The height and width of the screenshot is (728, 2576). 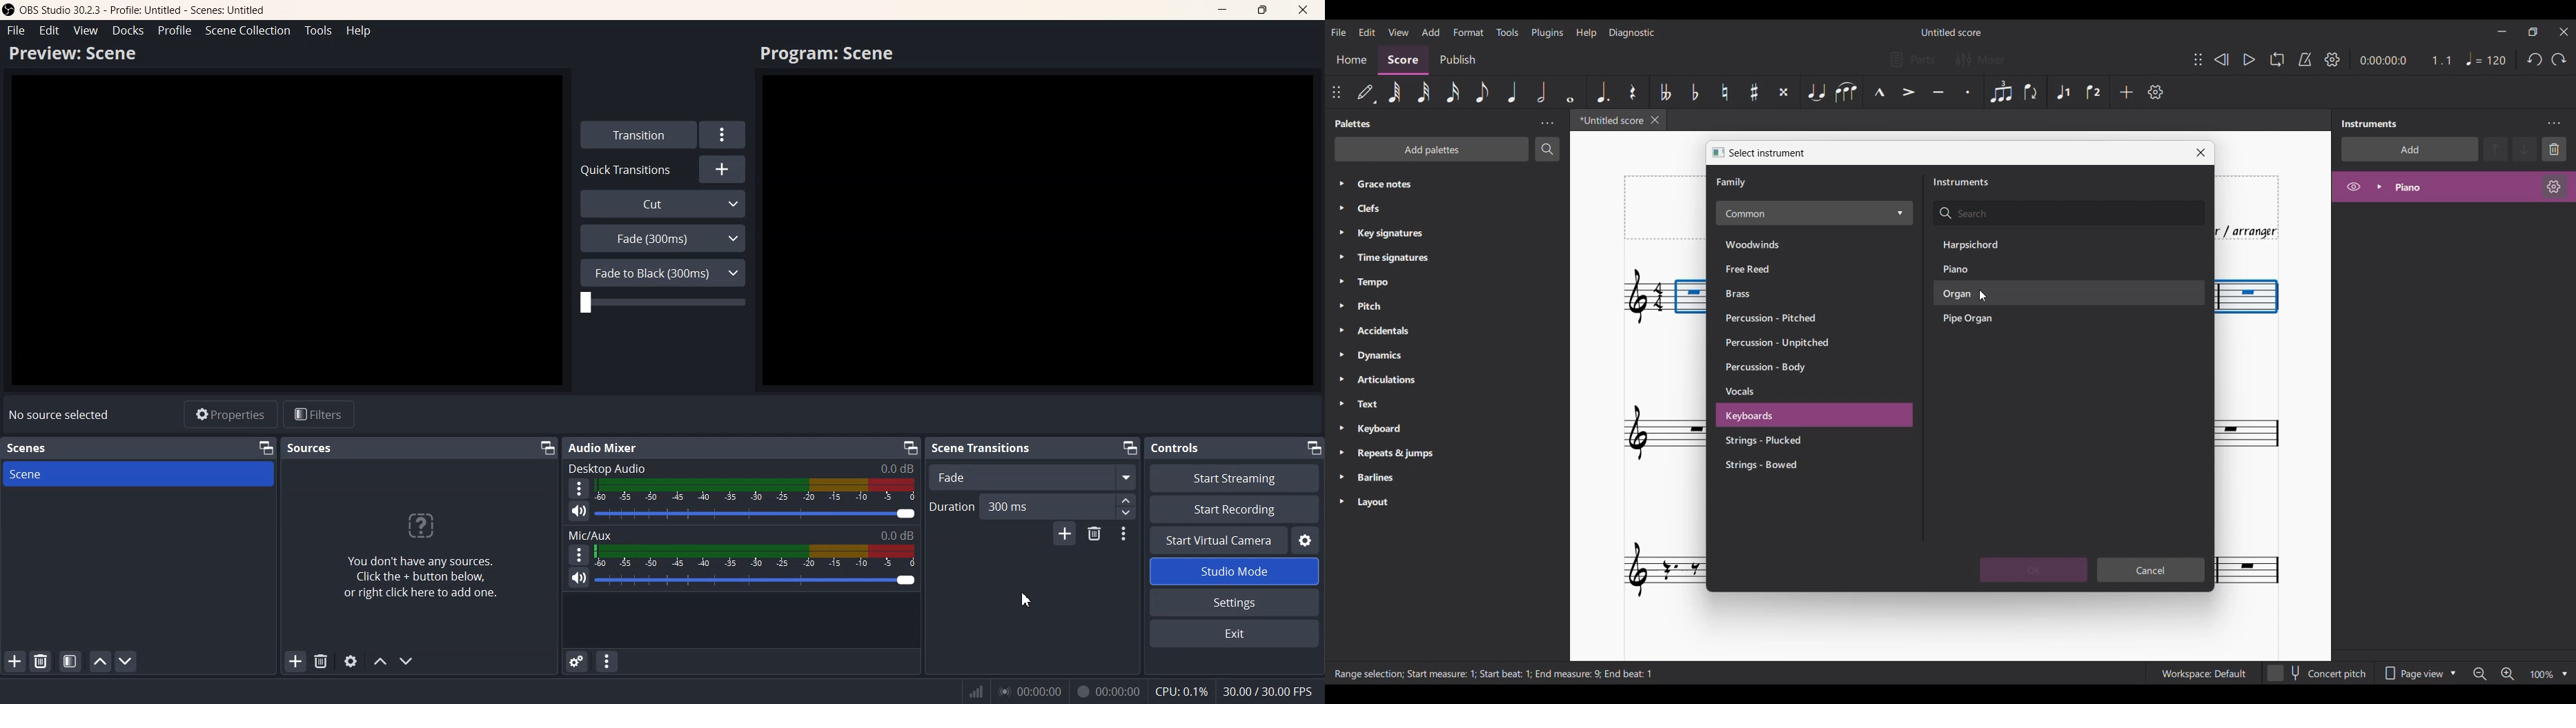 I want to click on mixer settings, so click(x=1988, y=60).